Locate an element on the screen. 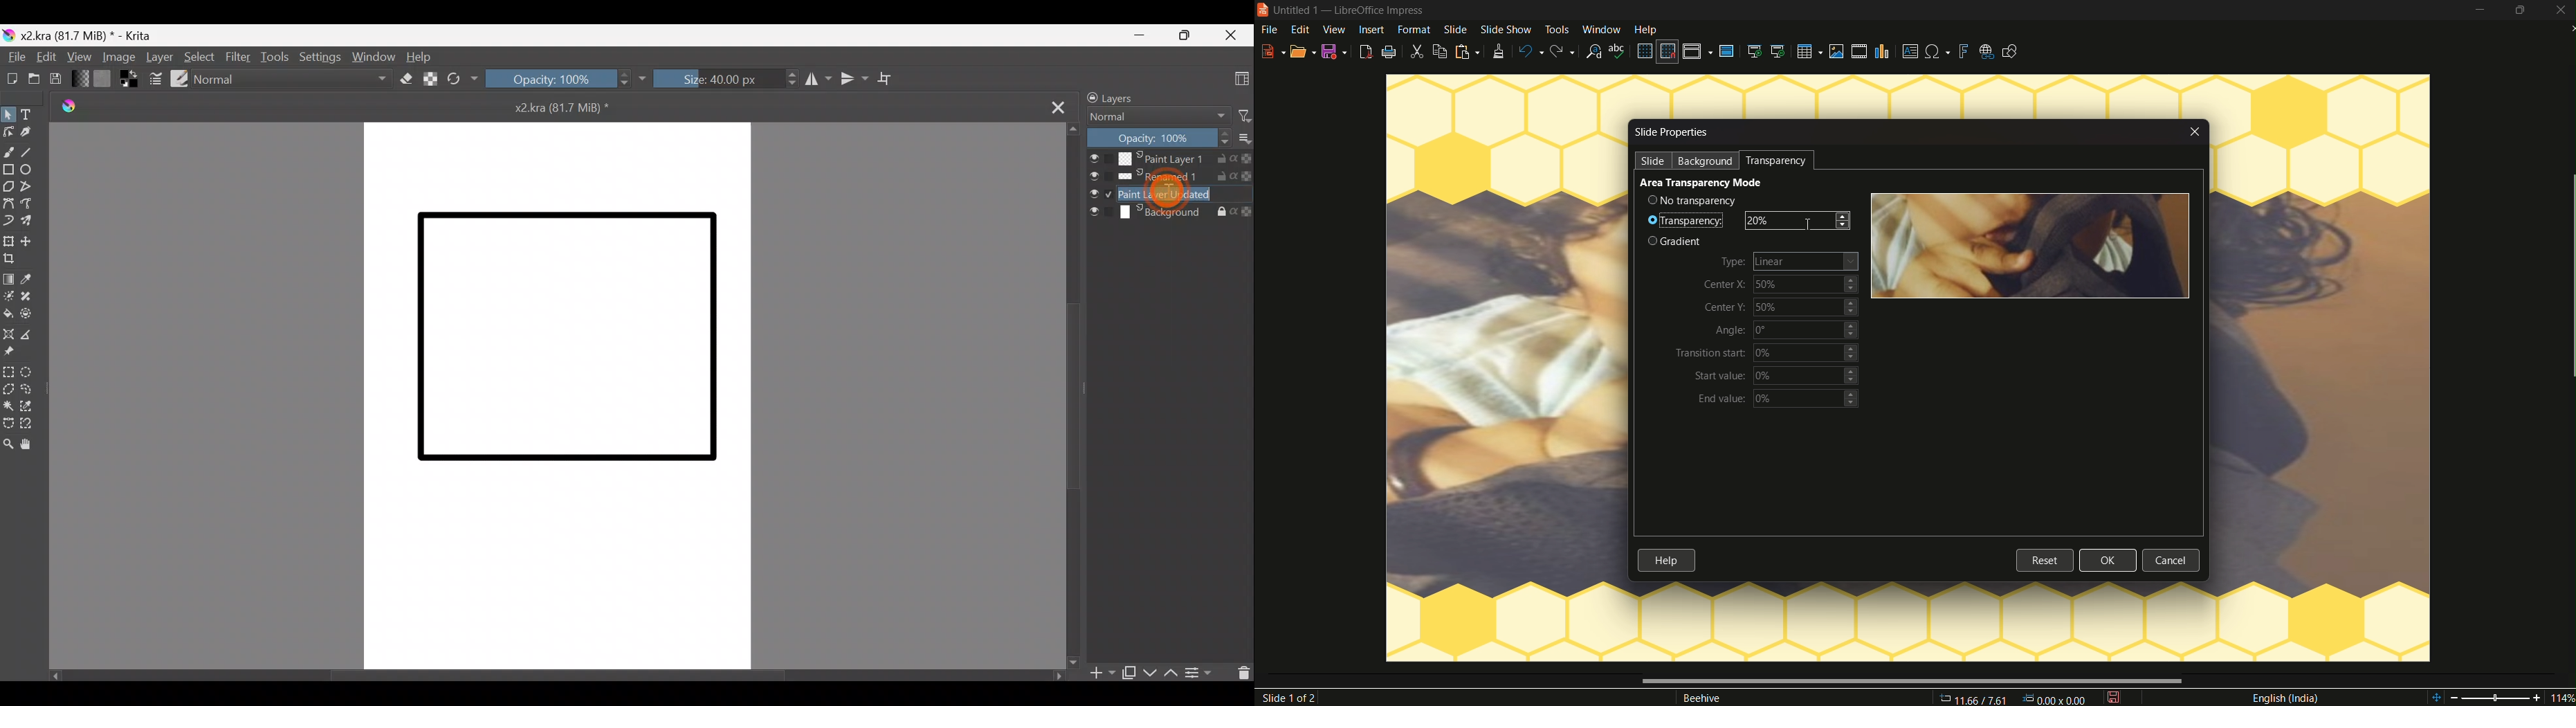 This screenshot has width=2576, height=728. Close is located at coordinates (1231, 37).